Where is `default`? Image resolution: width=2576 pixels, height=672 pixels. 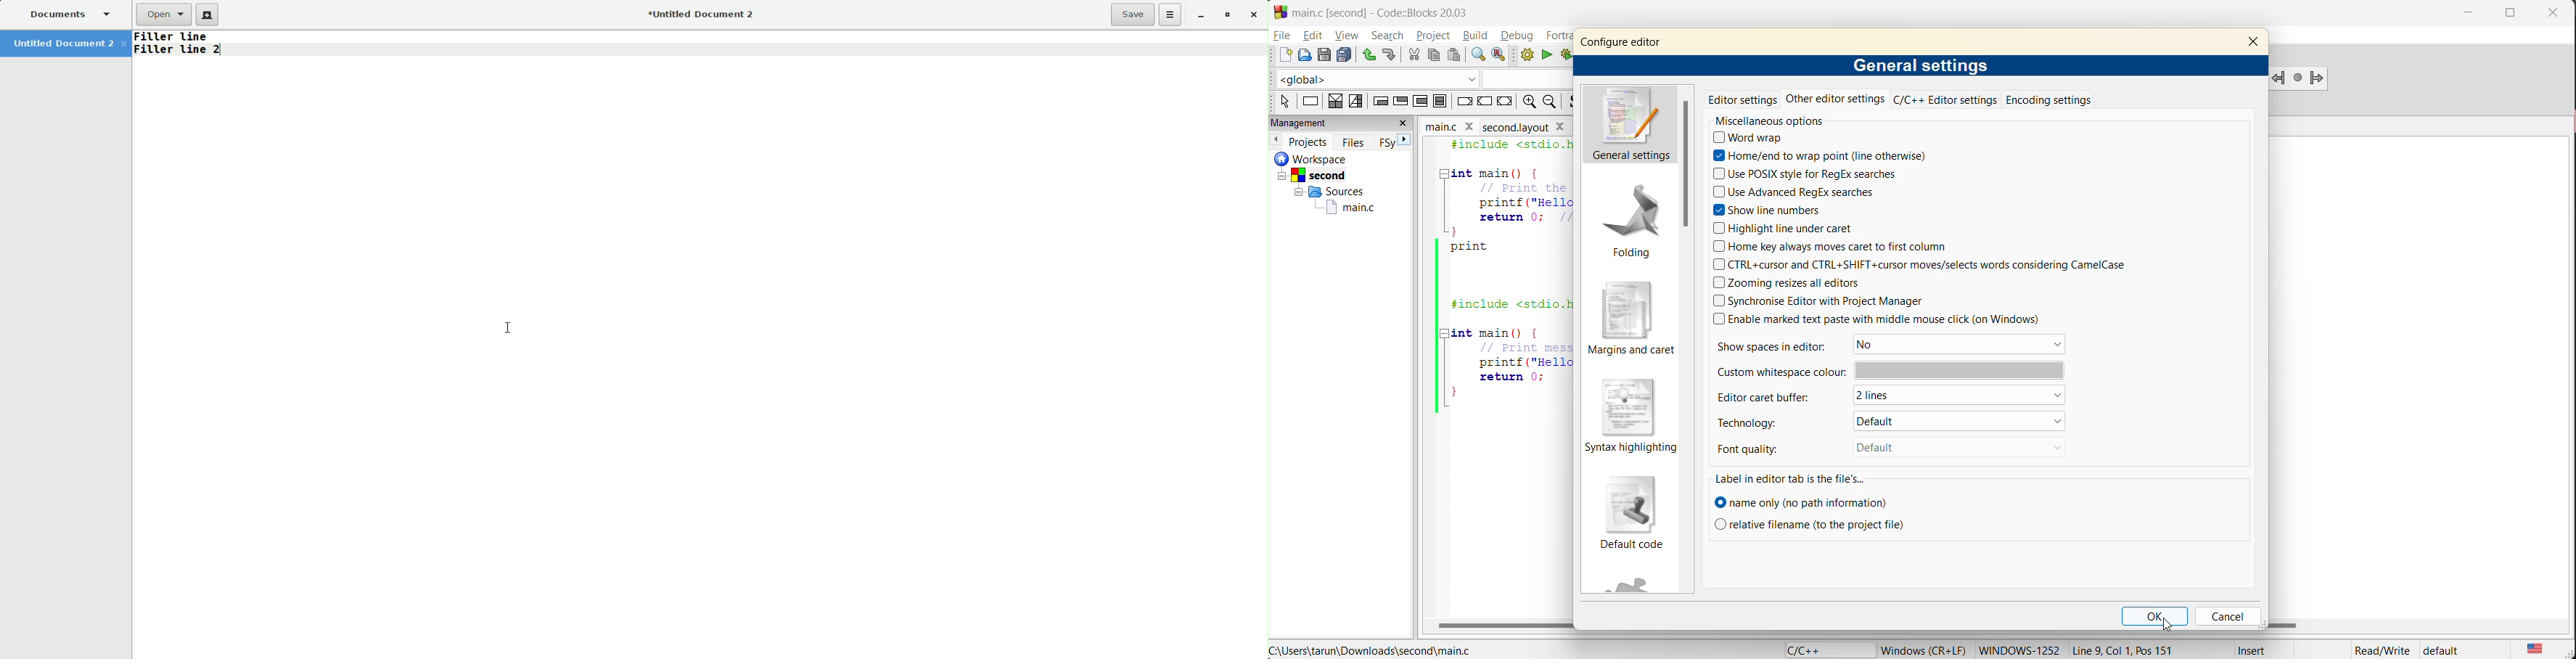
default is located at coordinates (1956, 422).